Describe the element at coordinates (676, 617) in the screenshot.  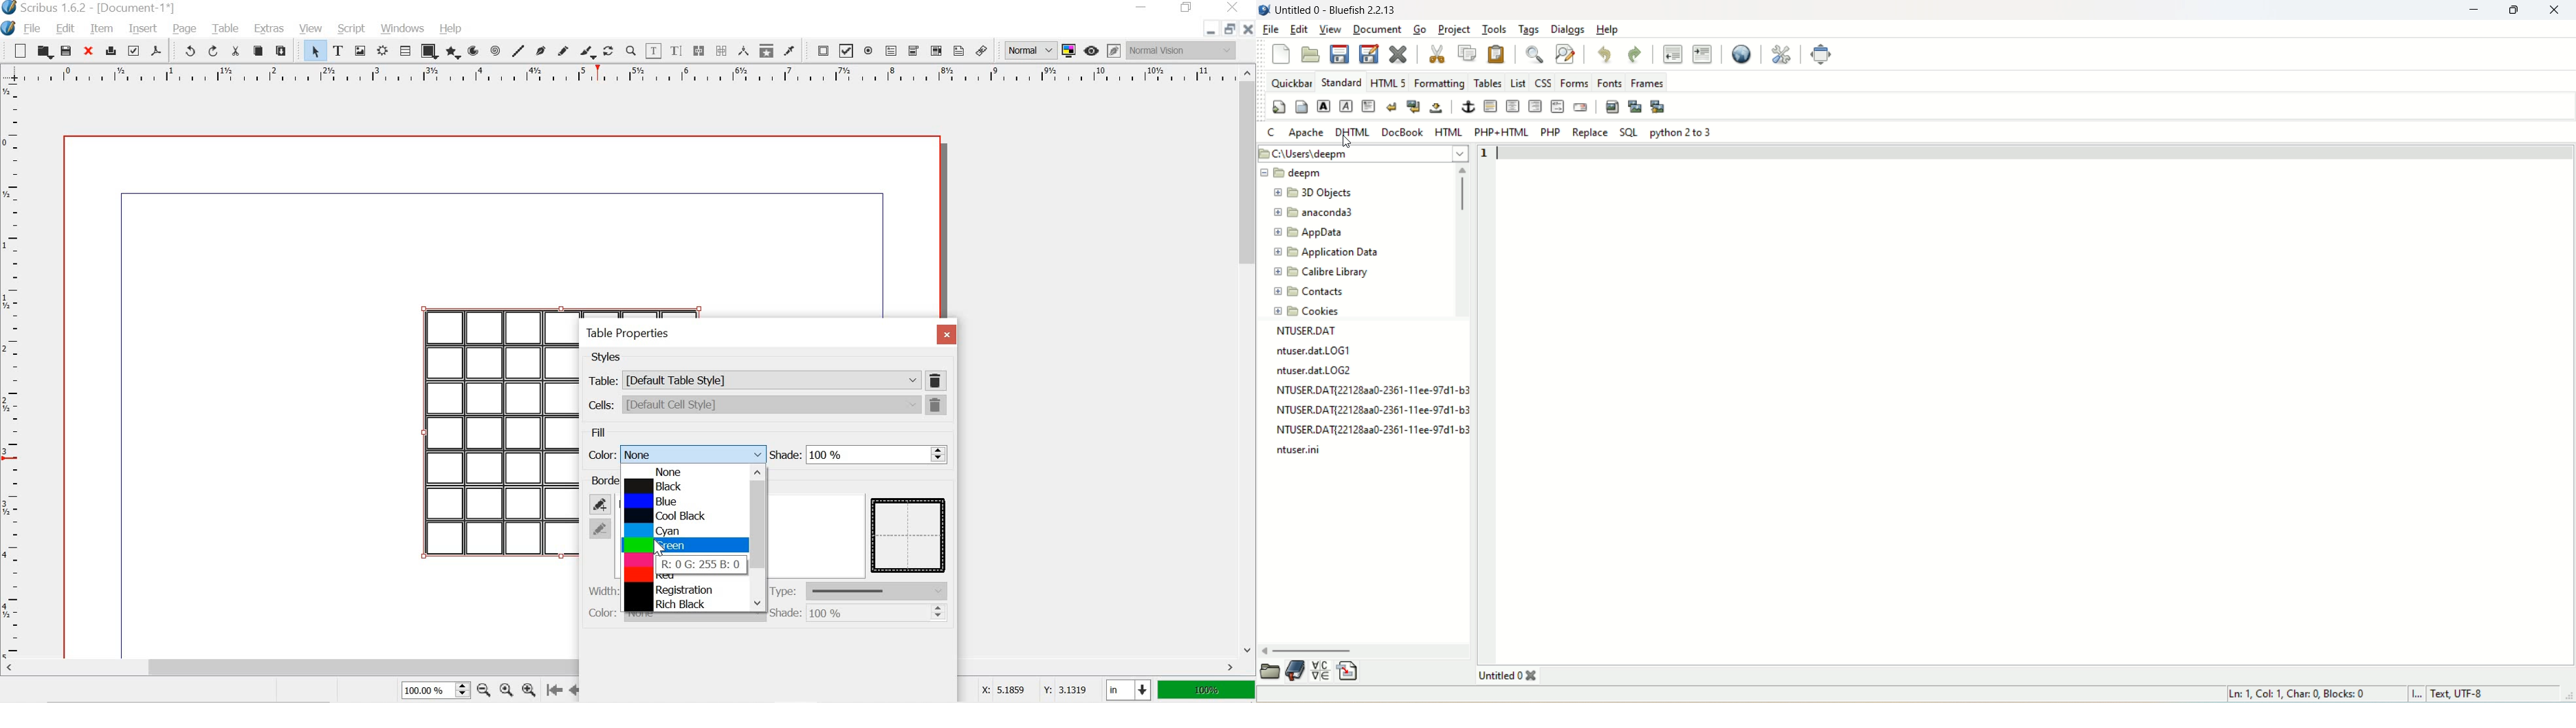
I see `color: None` at that location.